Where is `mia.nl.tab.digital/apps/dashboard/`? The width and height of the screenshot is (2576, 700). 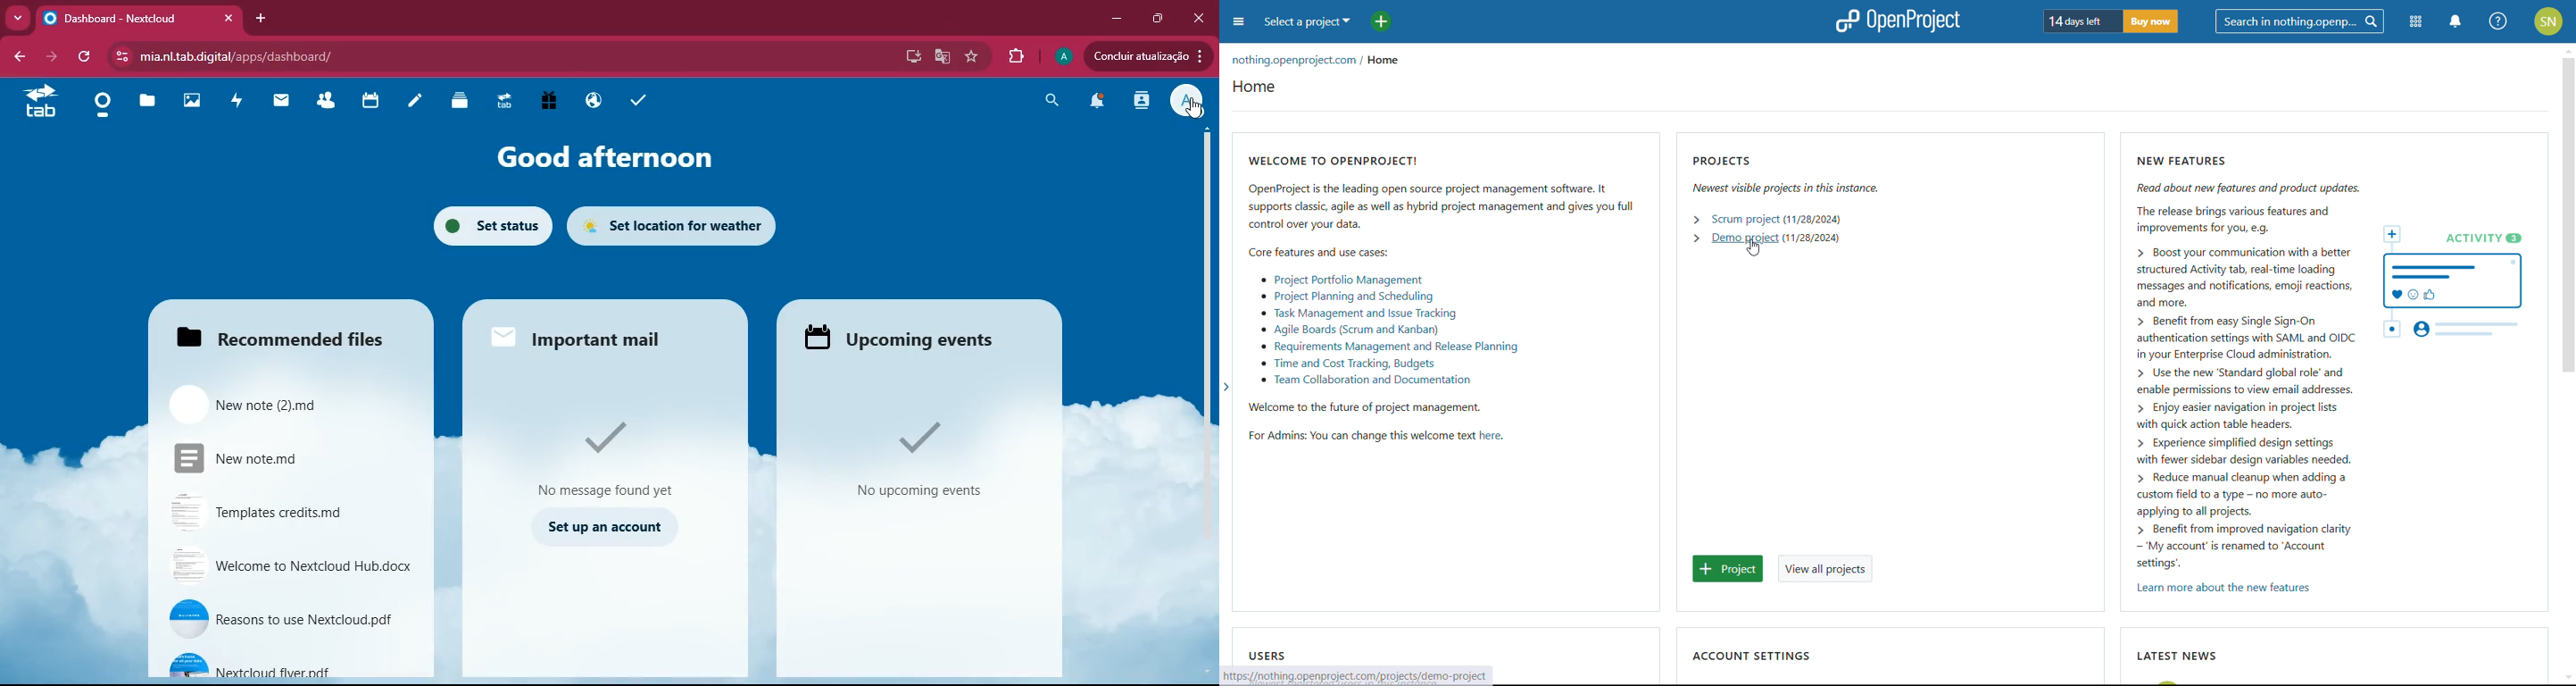
mia.nl.tab.digital/apps/dashboard/ is located at coordinates (237, 58).